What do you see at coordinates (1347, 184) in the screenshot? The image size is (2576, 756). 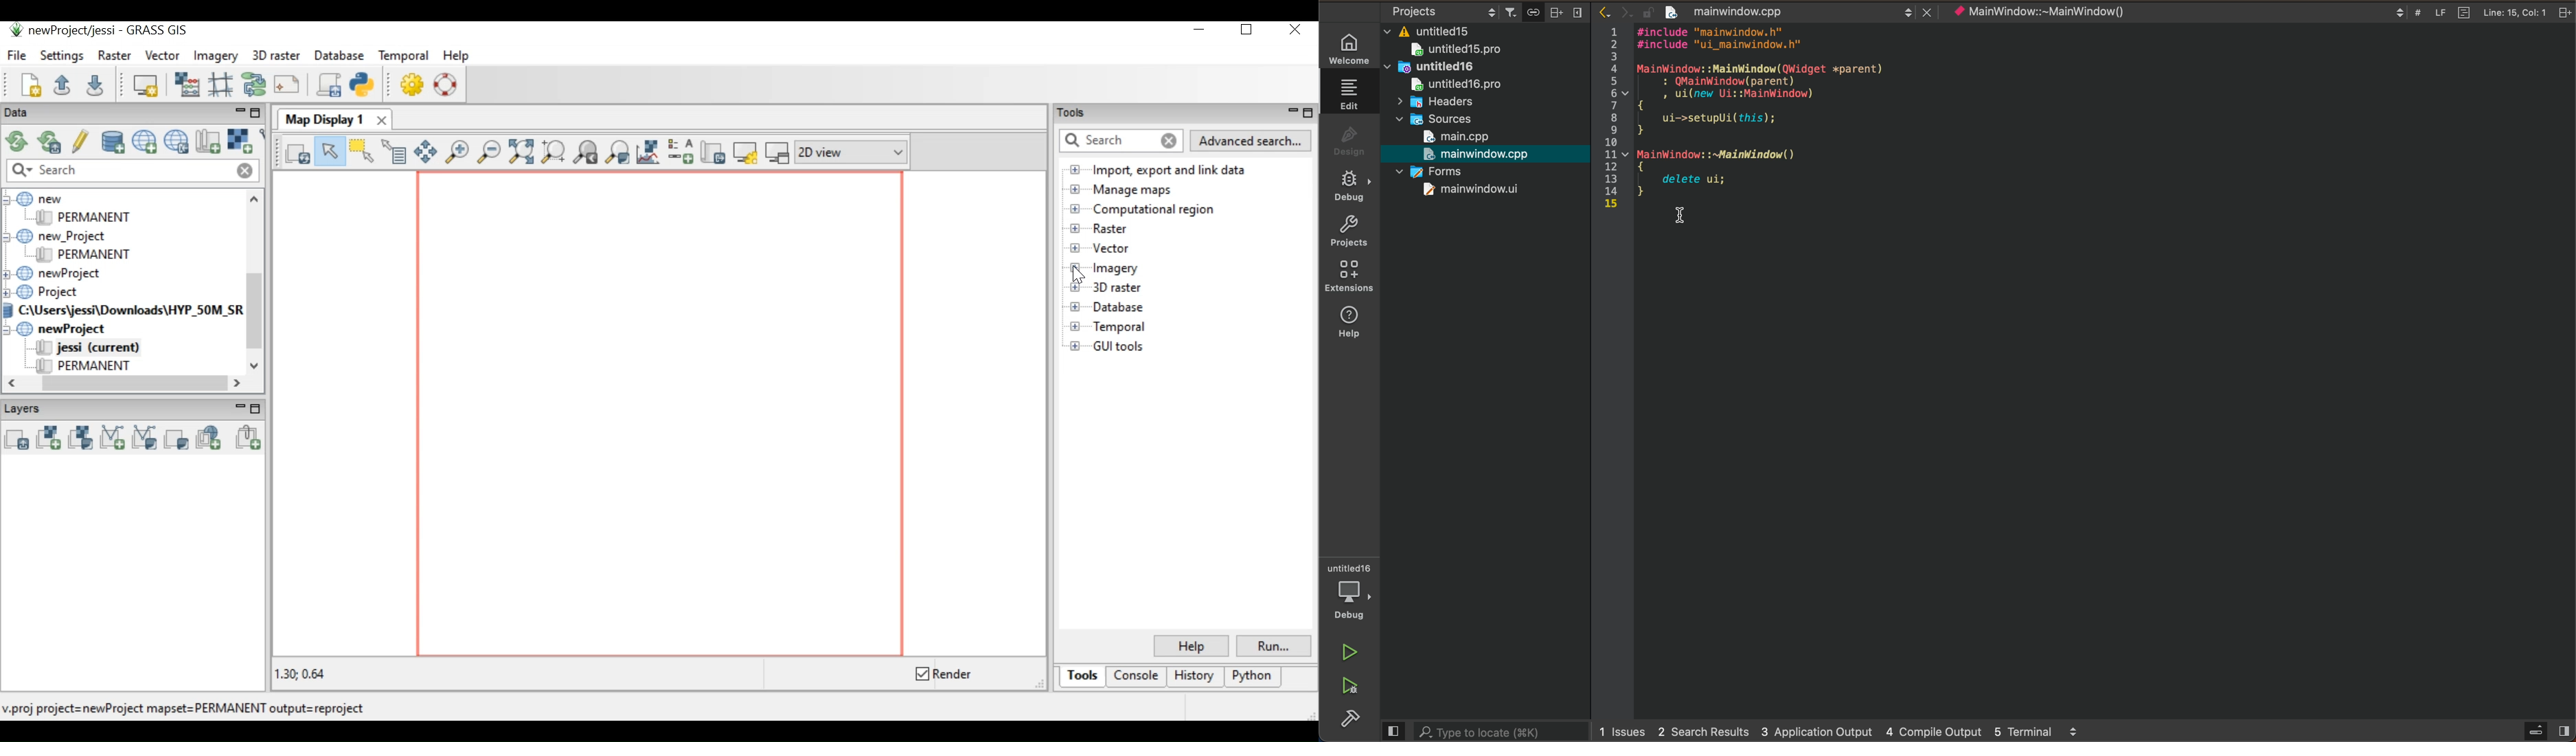 I see `debug` at bounding box center [1347, 184].